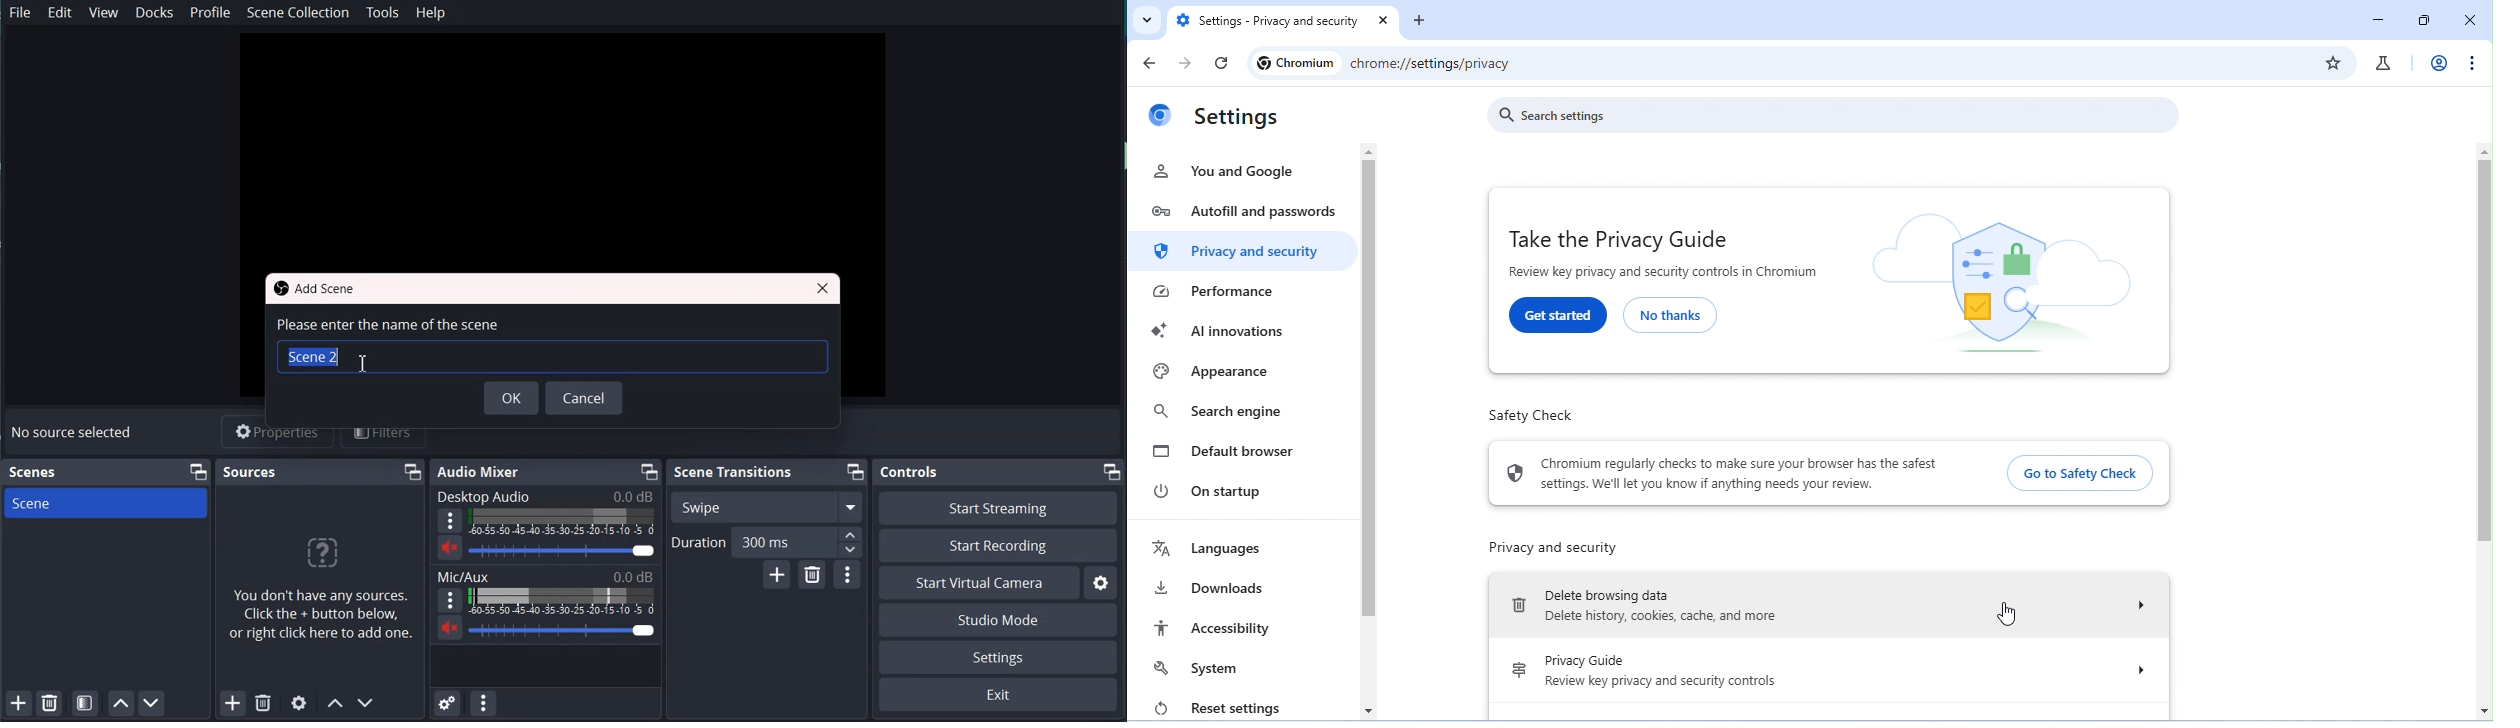 This screenshot has width=2520, height=728. What do you see at coordinates (1114, 471) in the screenshot?
I see `Maximize` at bounding box center [1114, 471].